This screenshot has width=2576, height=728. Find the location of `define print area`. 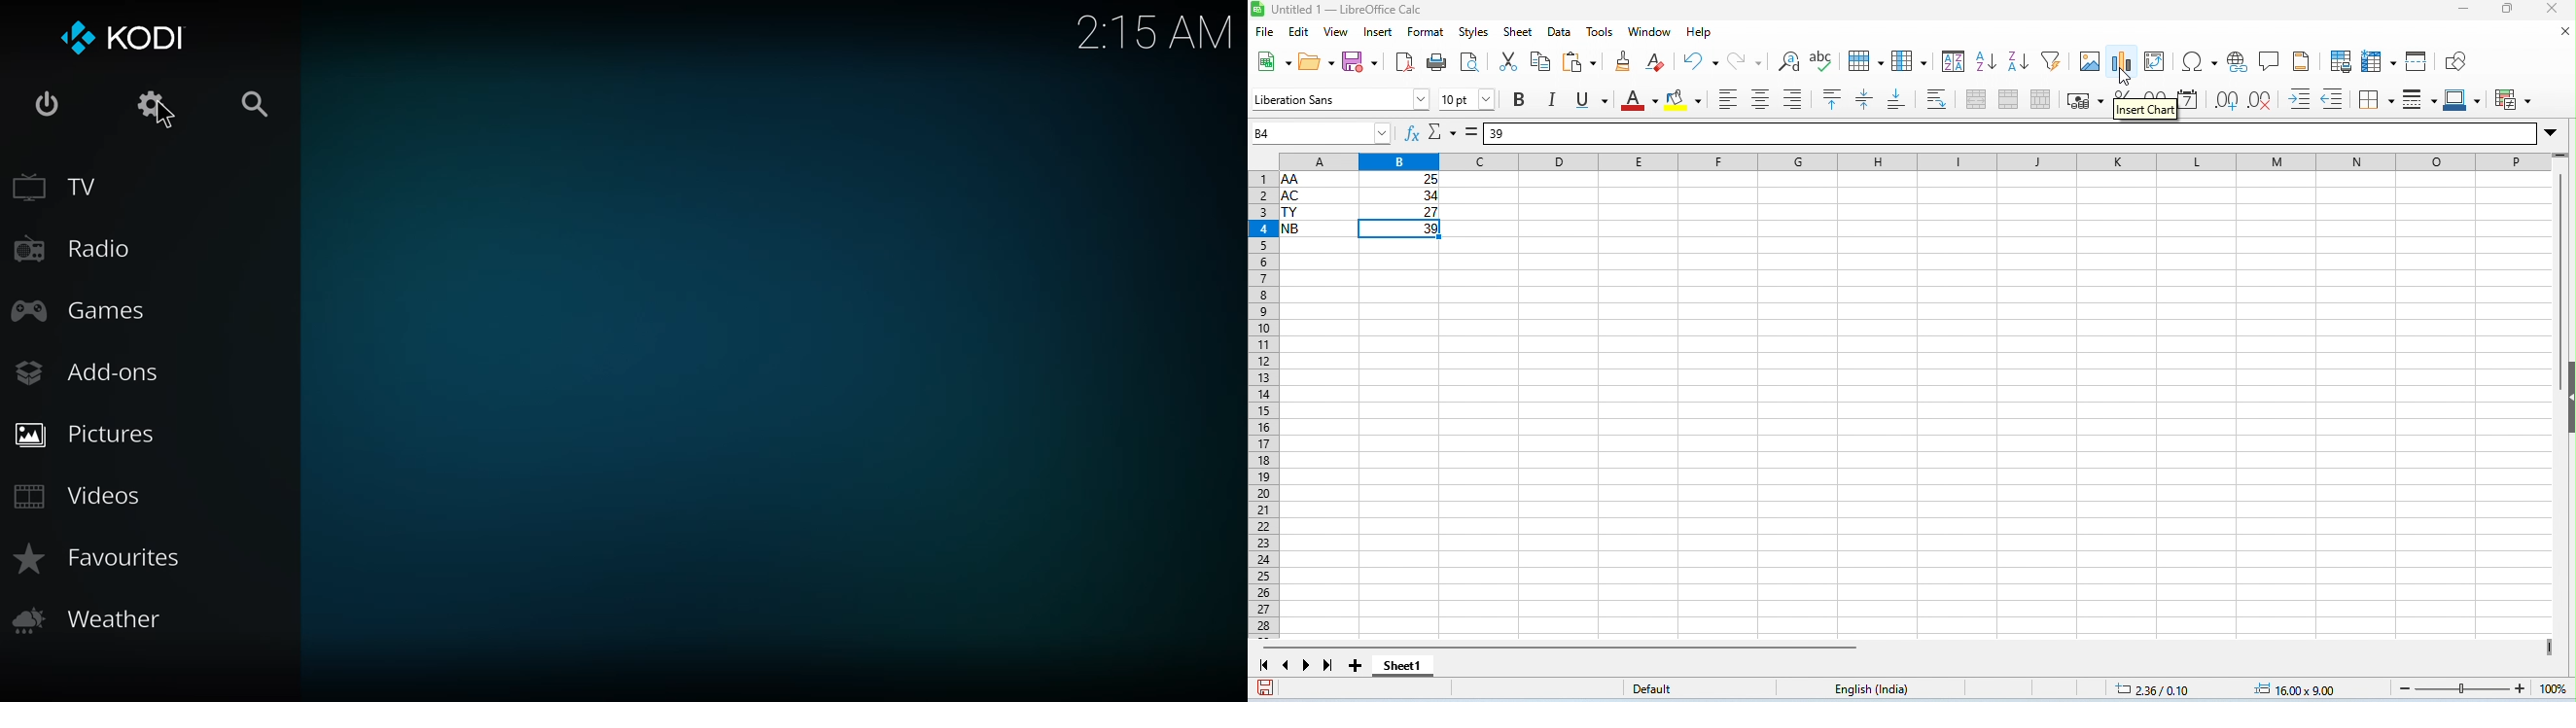

define print area is located at coordinates (2342, 60).